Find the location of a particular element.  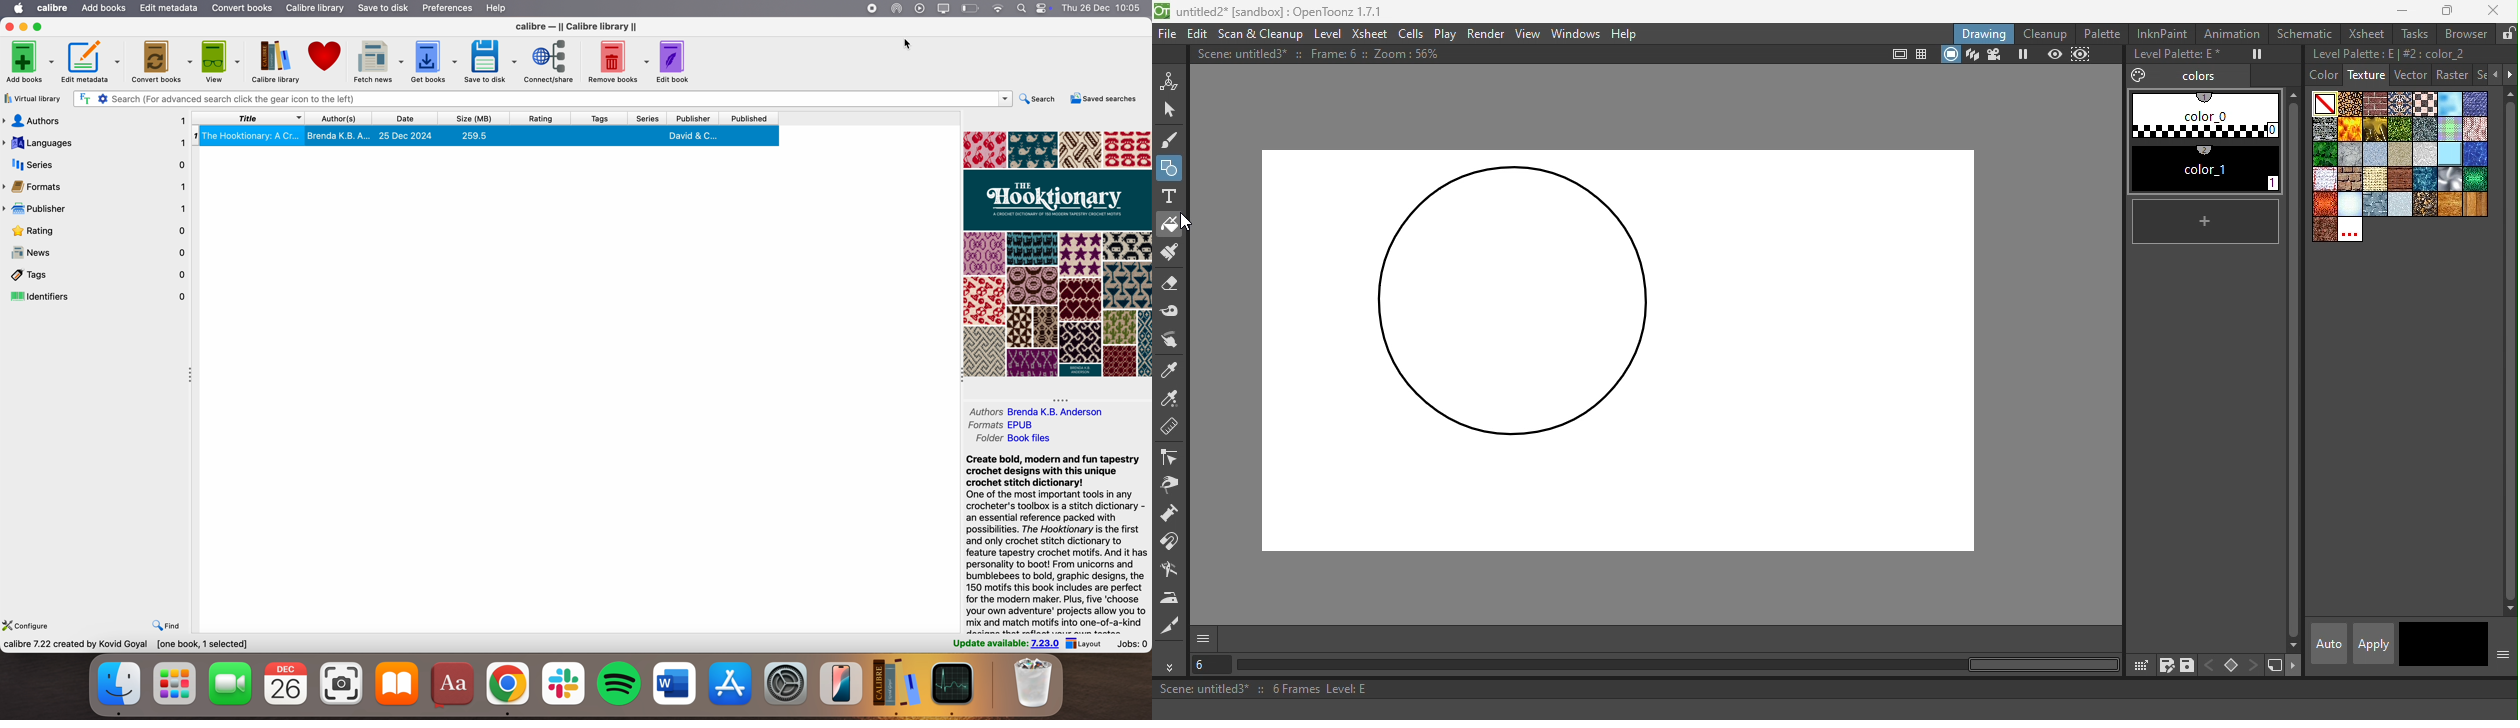

Calibre library is located at coordinates (315, 9).